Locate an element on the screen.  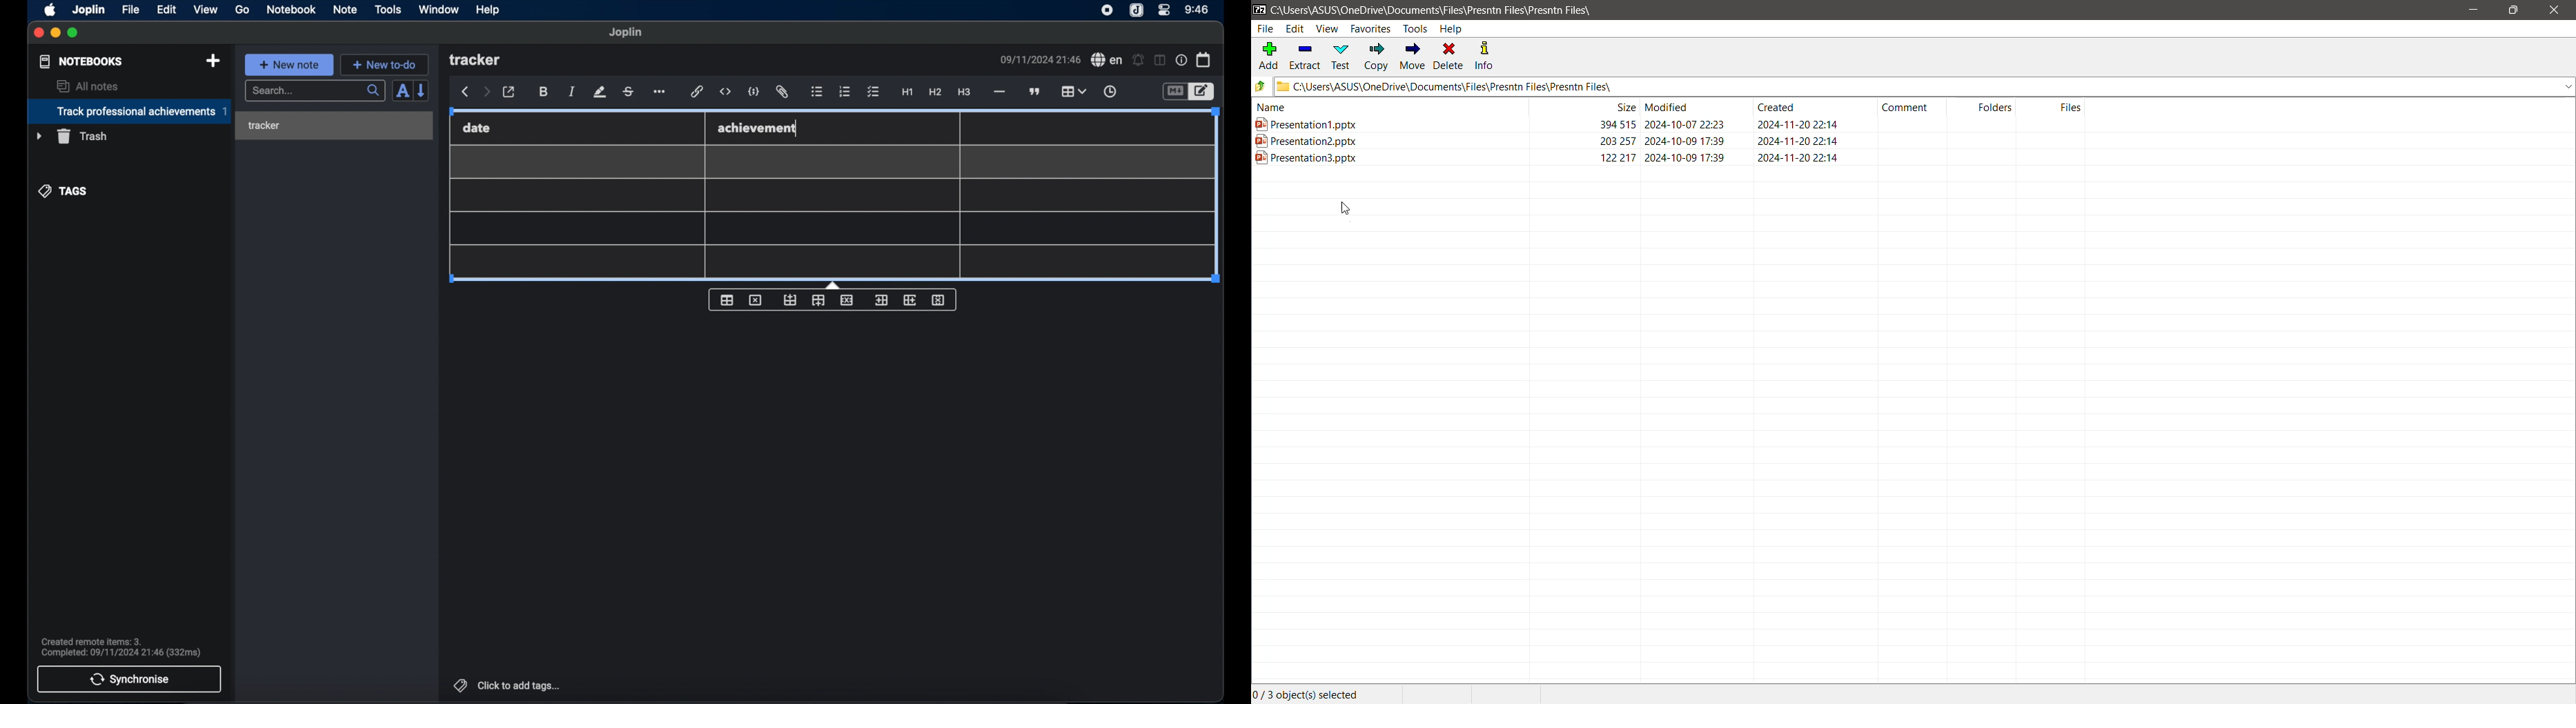
Copy is located at coordinates (1377, 56).